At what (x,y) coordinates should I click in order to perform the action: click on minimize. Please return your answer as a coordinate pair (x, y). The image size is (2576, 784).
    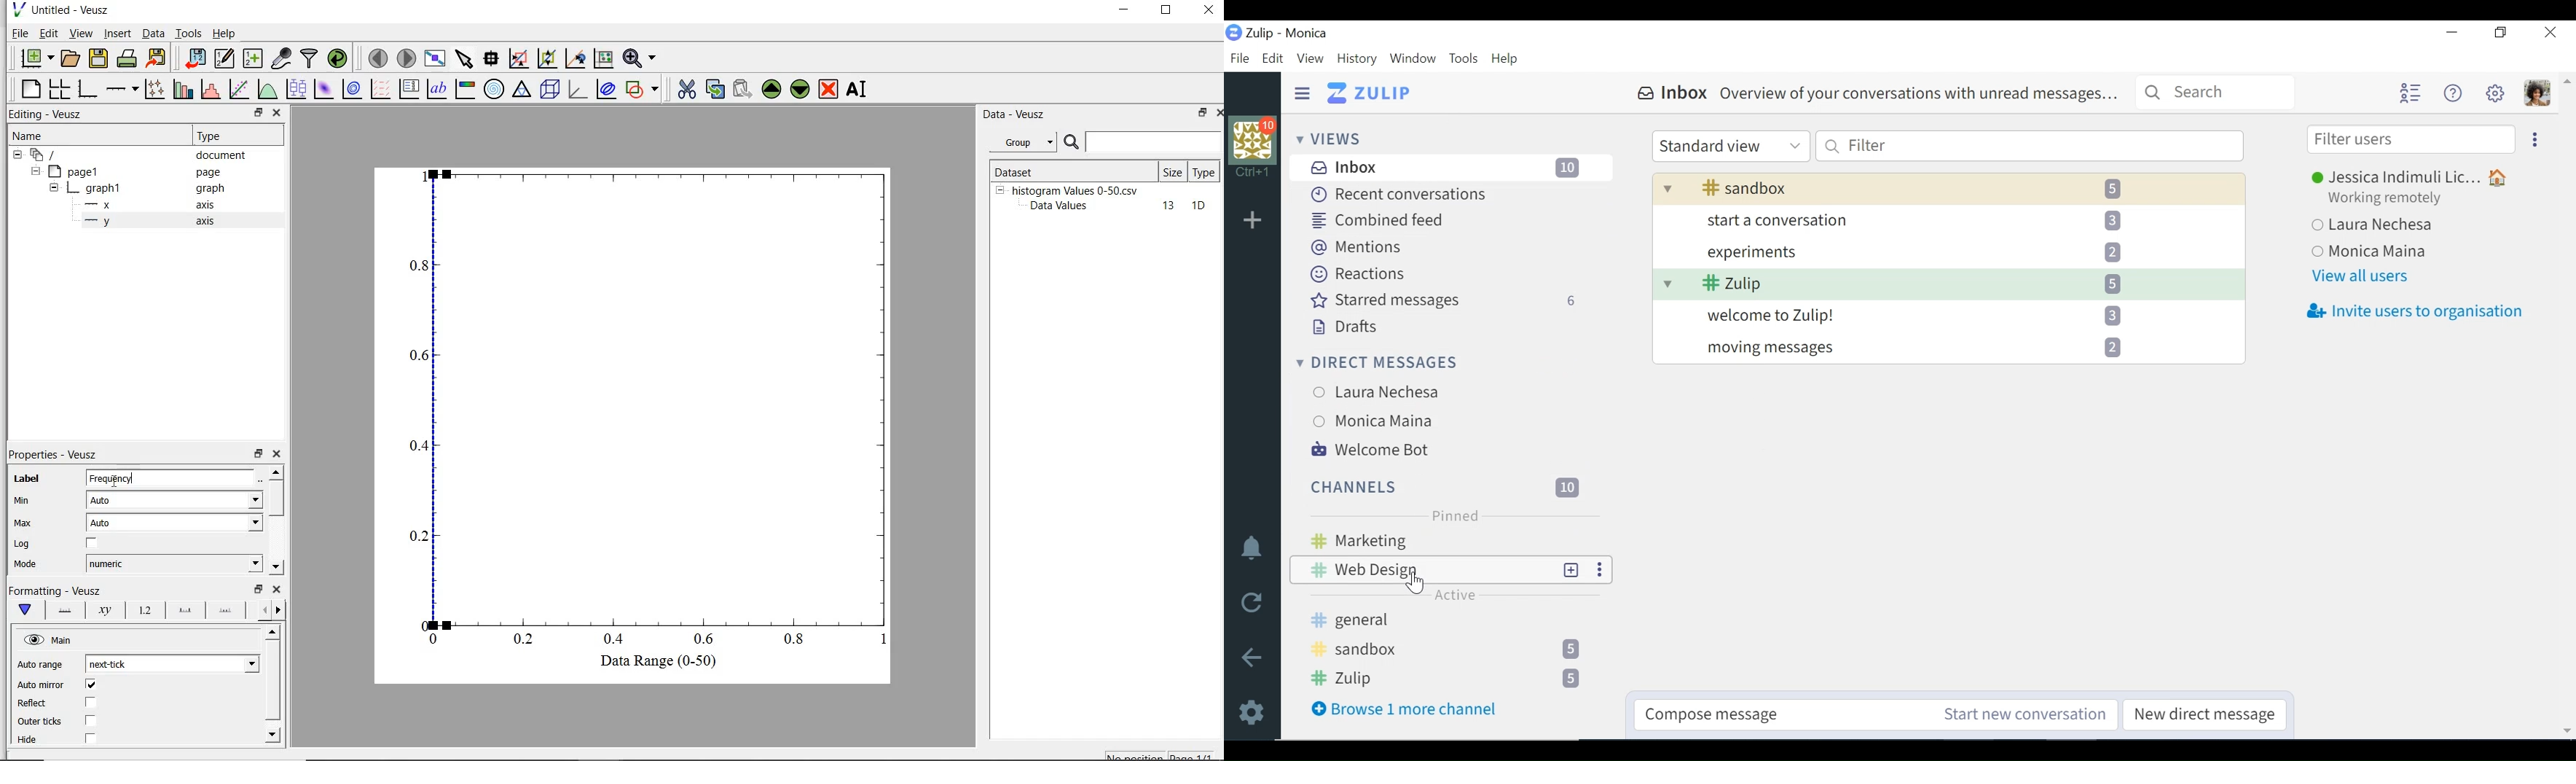
    Looking at the image, I should click on (1125, 12).